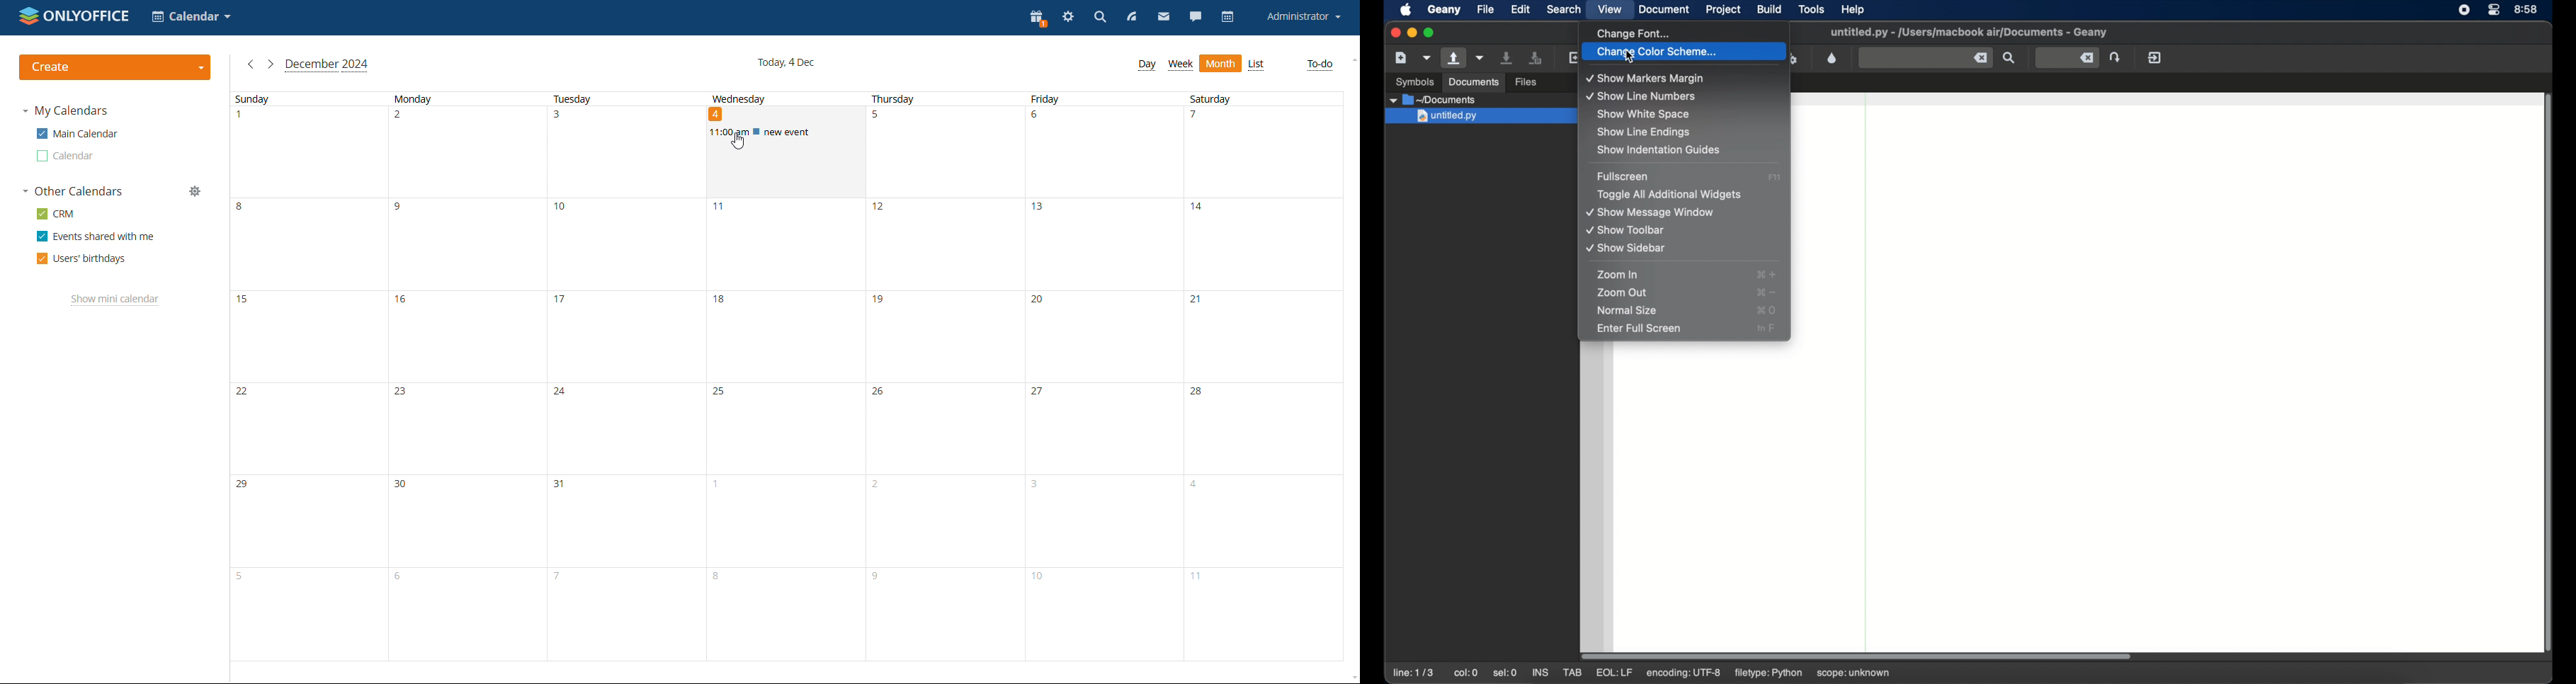 This screenshot has width=2576, height=700. I want to click on sunday, so click(307, 377).